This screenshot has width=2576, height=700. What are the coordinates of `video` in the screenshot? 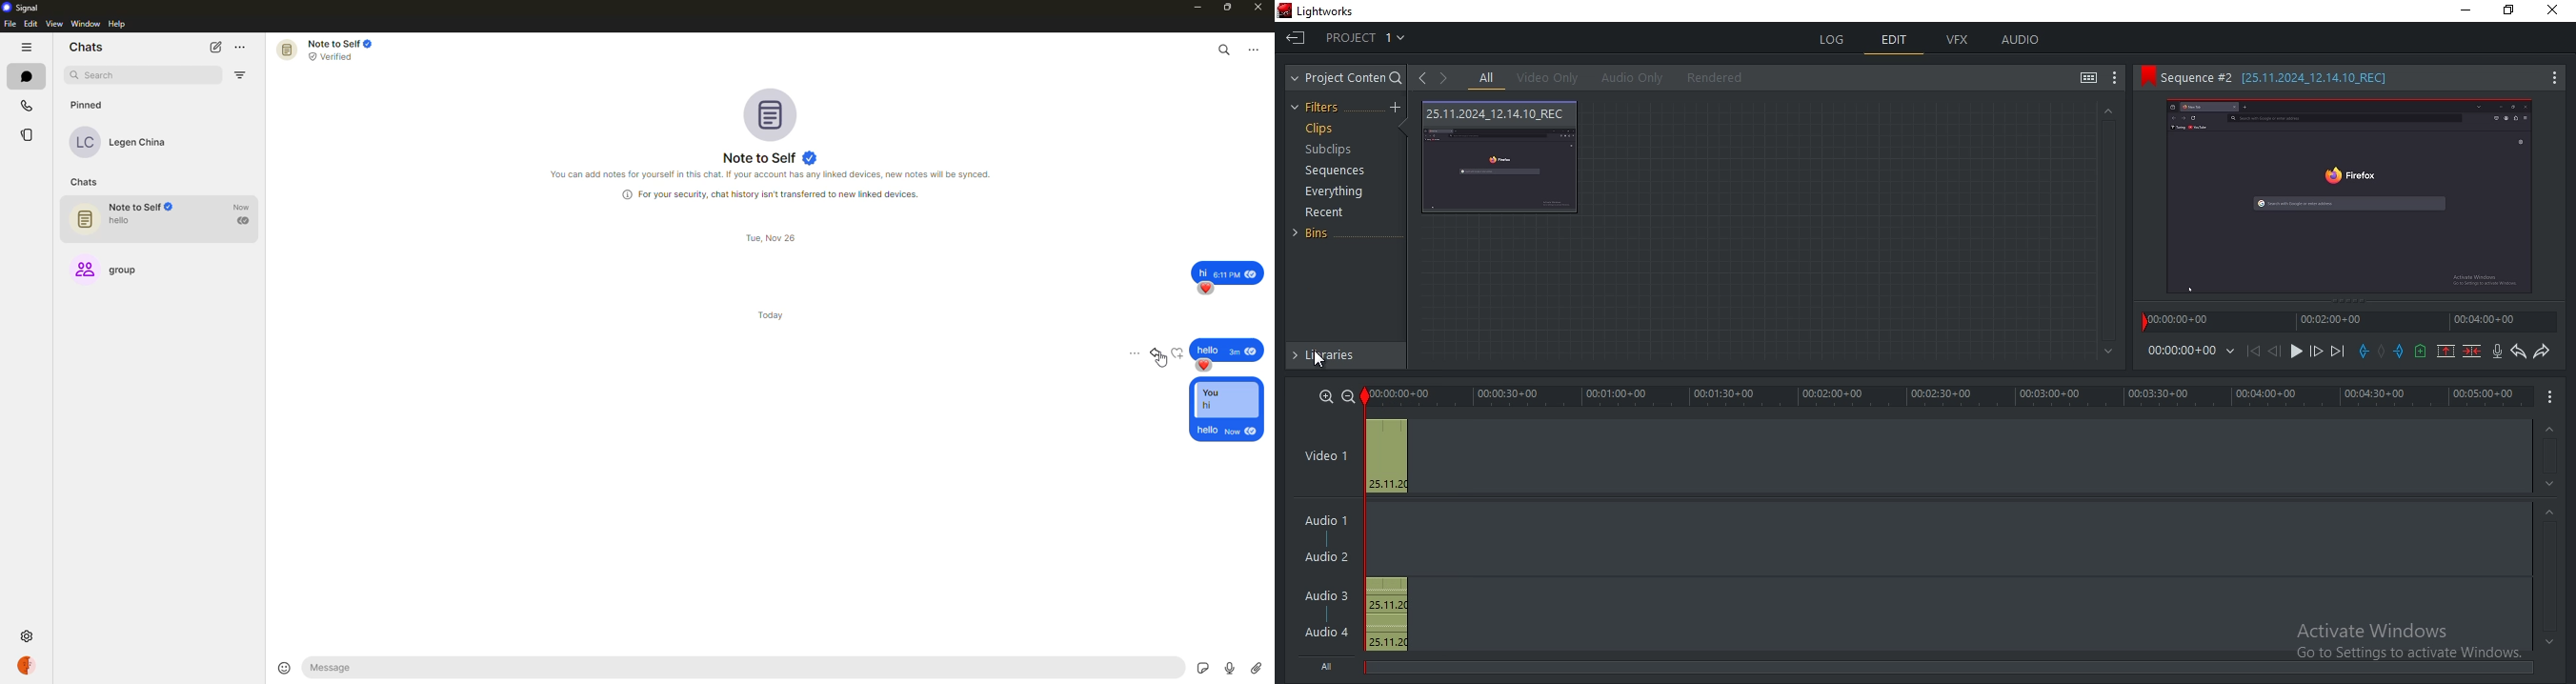 It's located at (1334, 457).